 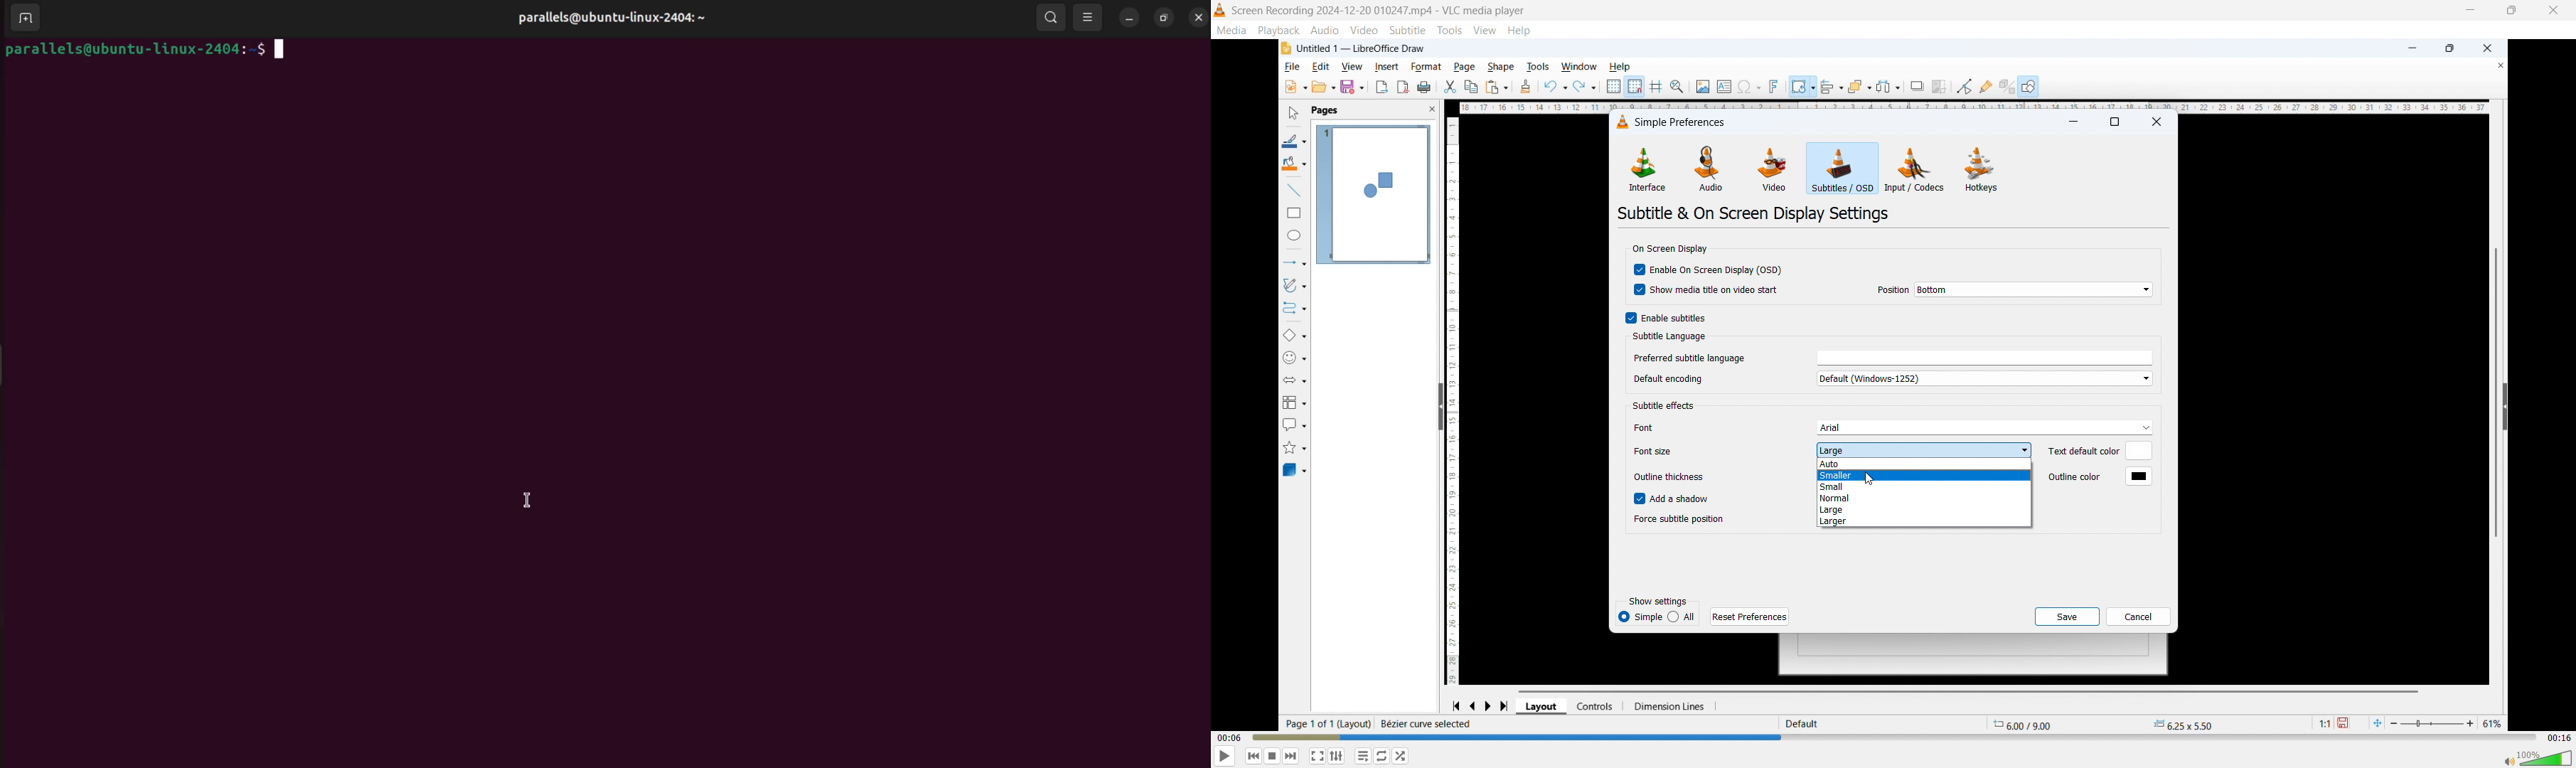 What do you see at coordinates (1337, 756) in the screenshot?
I see `Toggle playlist ` at bounding box center [1337, 756].